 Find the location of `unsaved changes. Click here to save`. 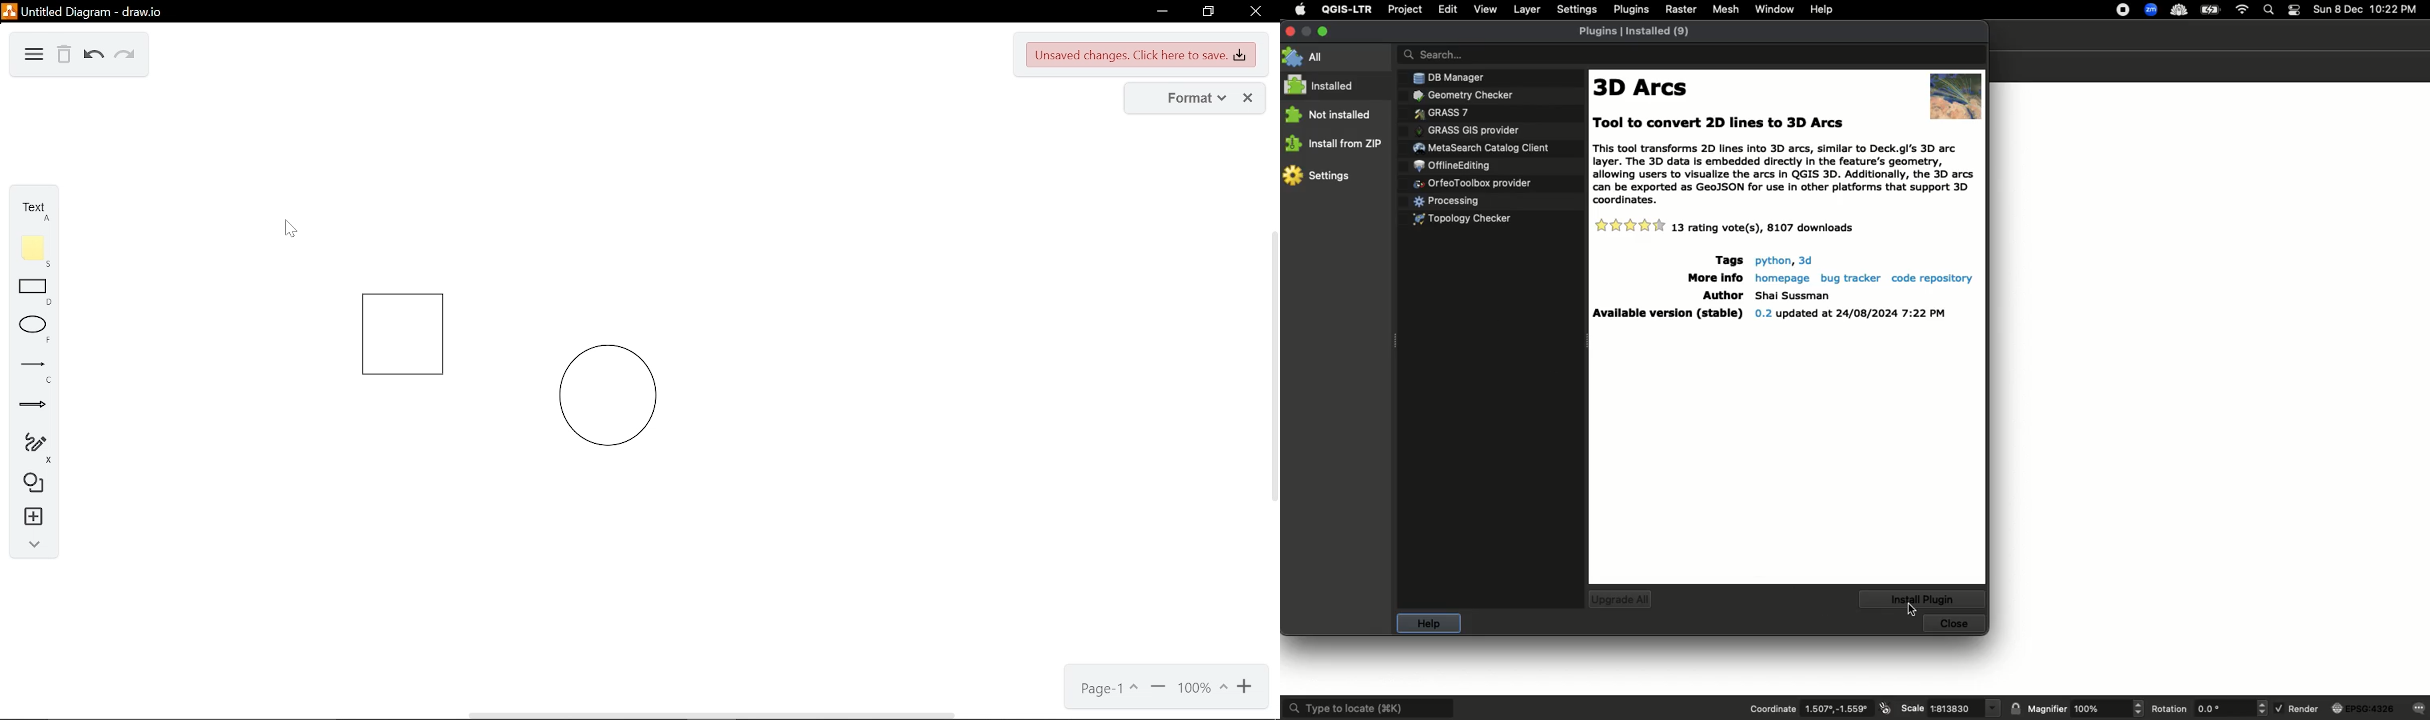

unsaved changes. Click here to save is located at coordinates (1142, 55).